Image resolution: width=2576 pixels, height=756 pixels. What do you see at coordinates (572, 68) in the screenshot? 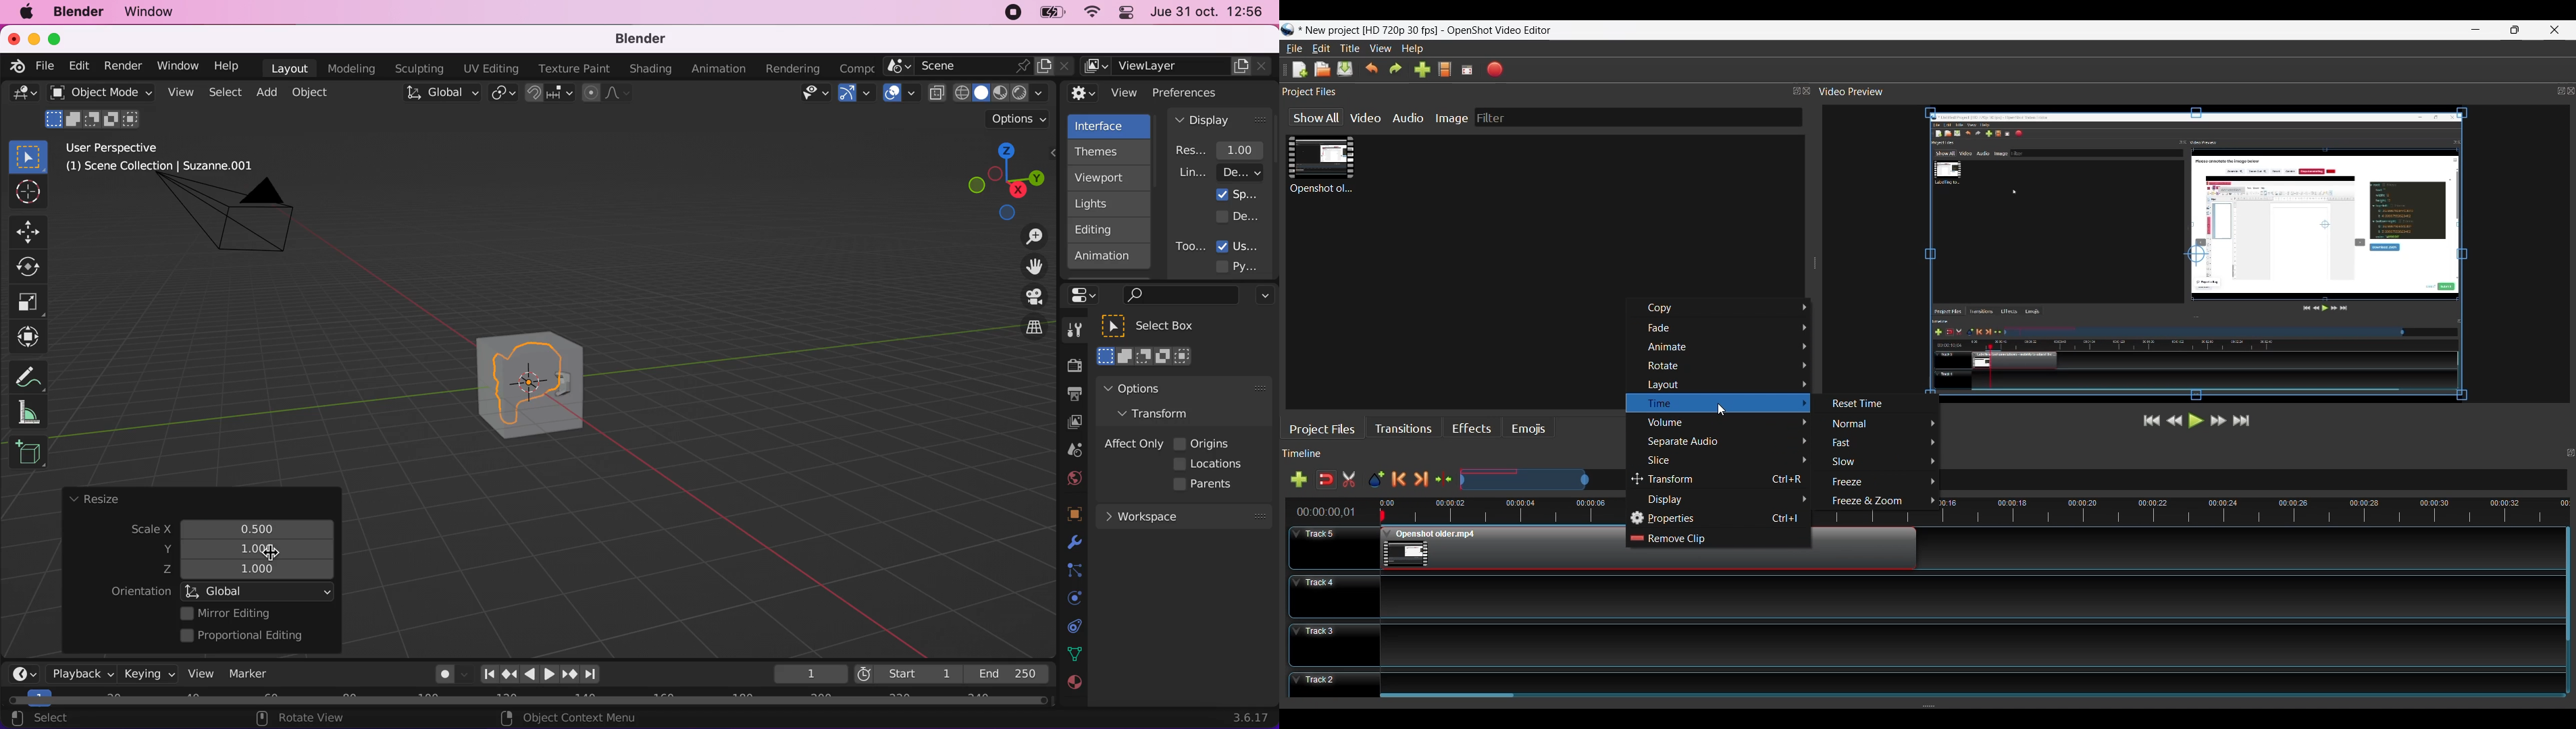
I see `texture paint` at bounding box center [572, 68].